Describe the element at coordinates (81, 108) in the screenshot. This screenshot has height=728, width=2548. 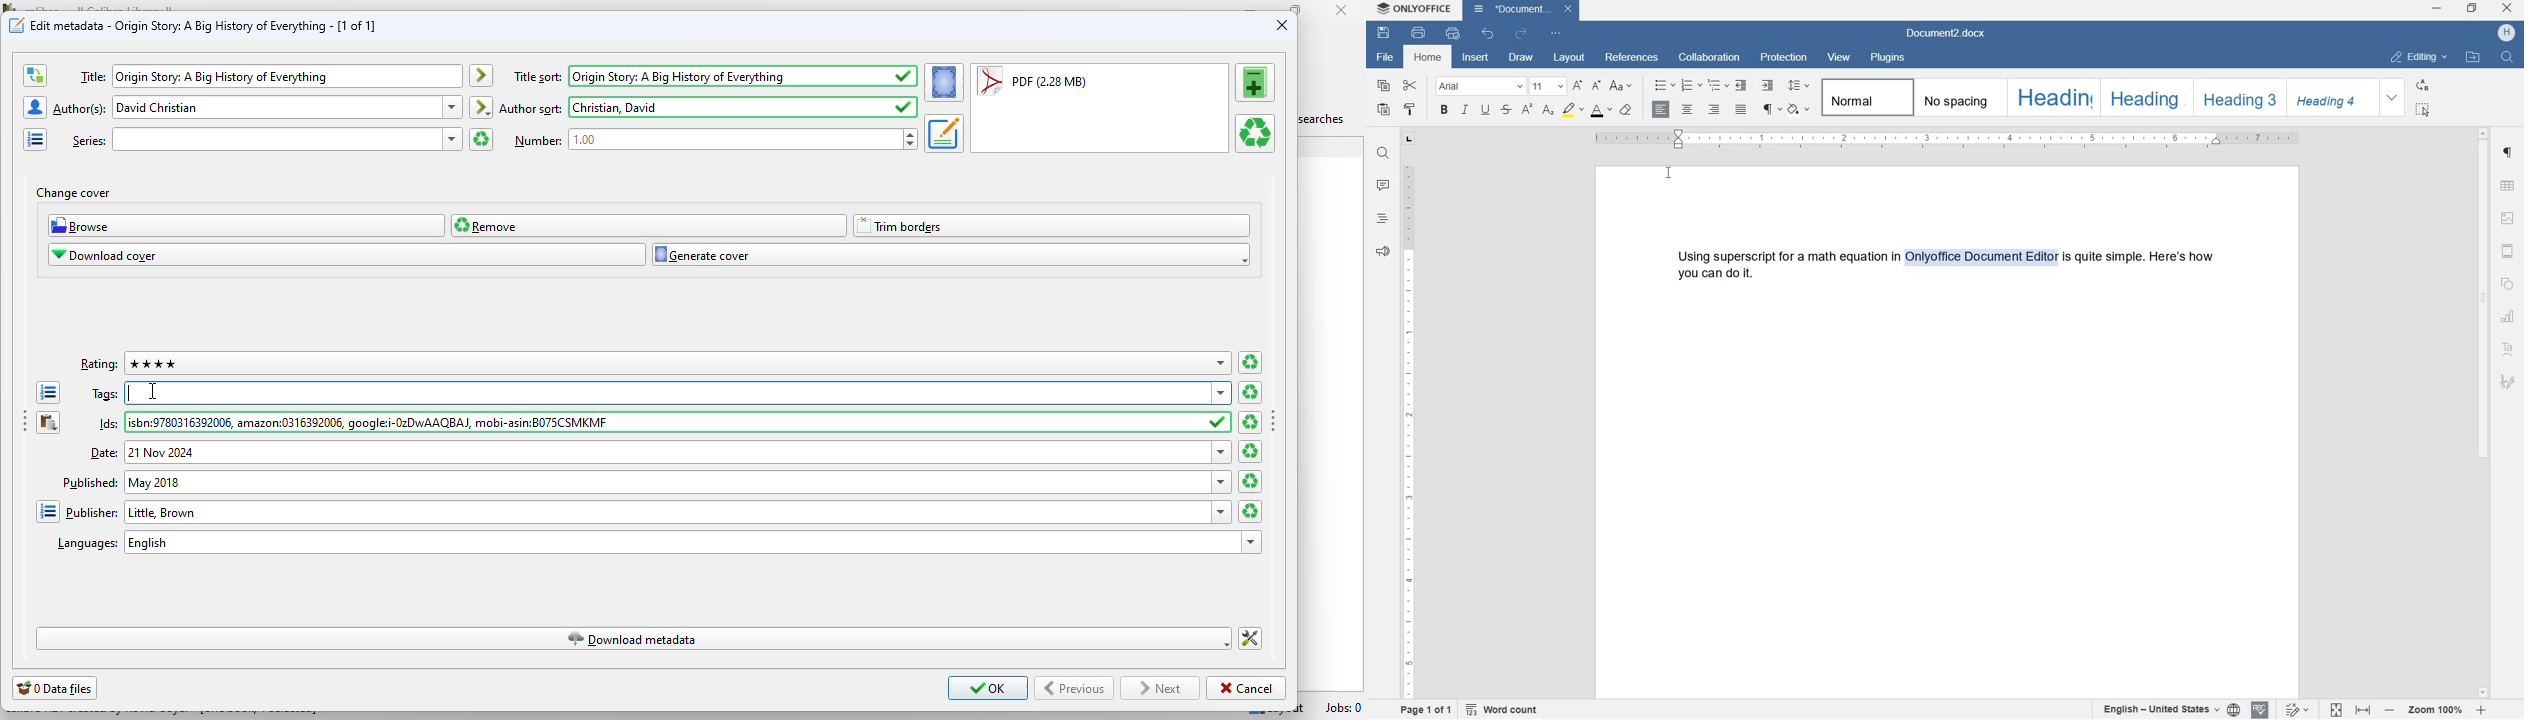
I see `text` at that location.